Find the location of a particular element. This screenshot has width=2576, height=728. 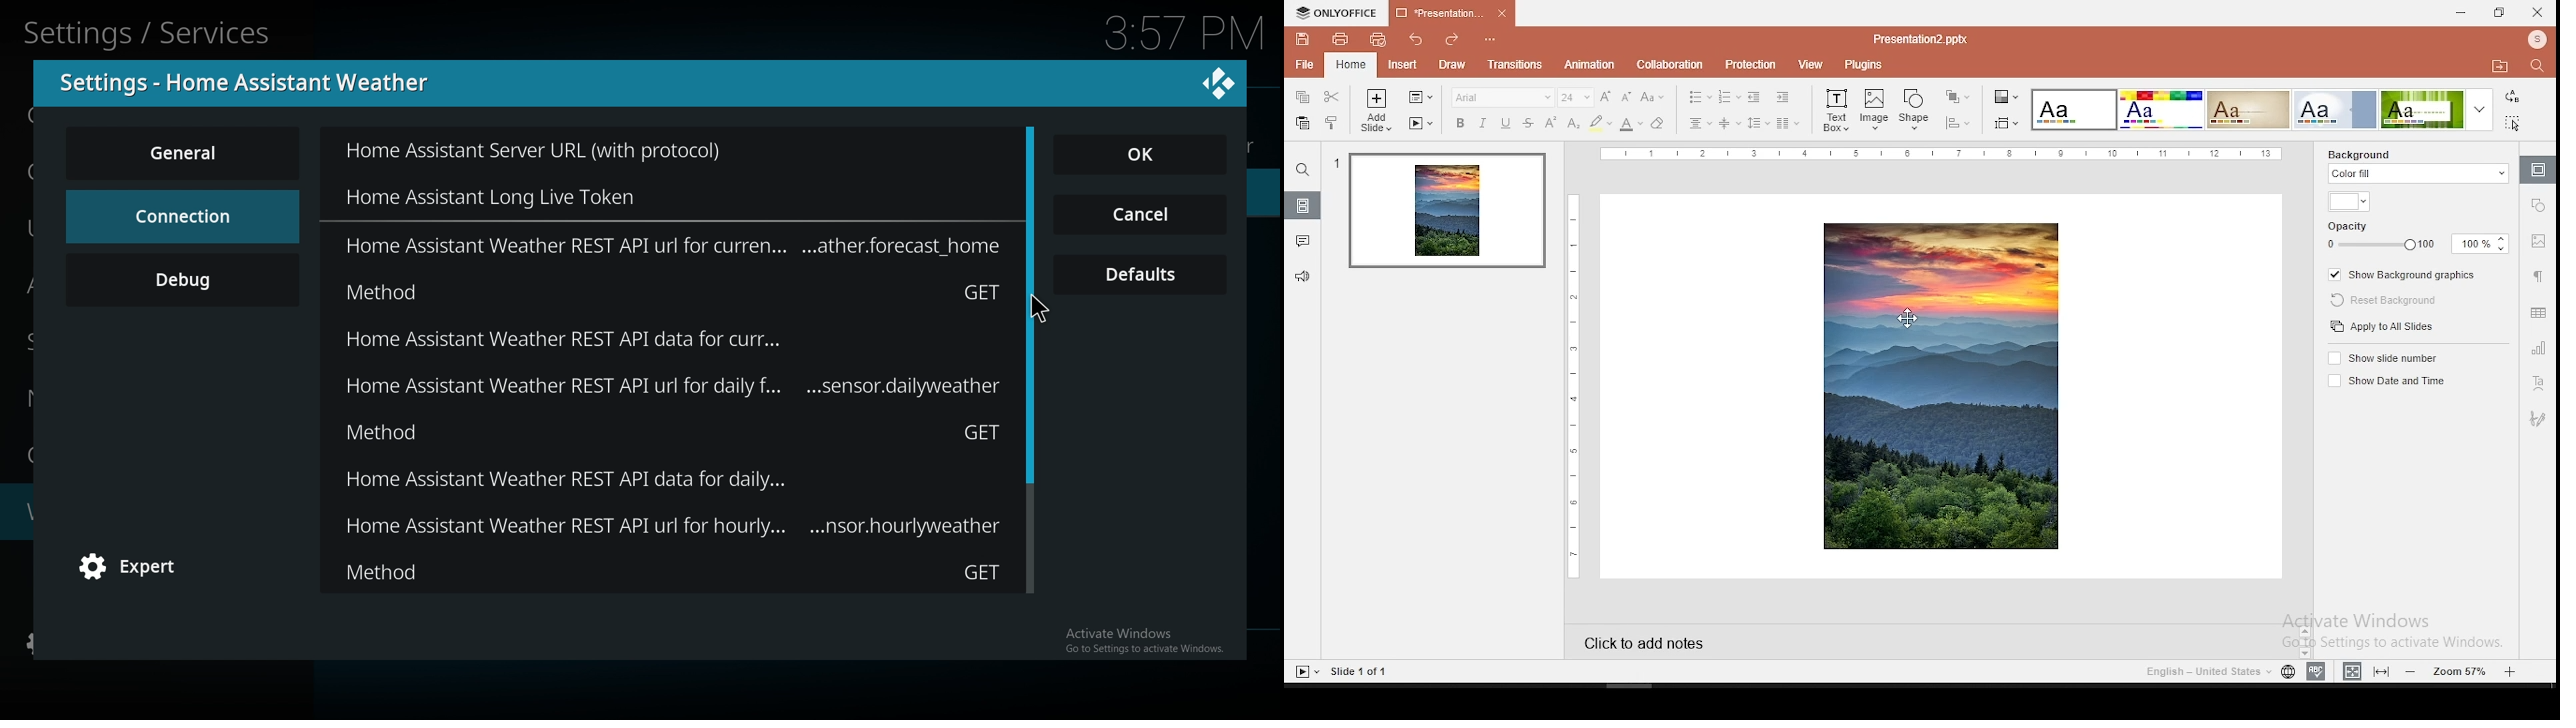

start slideshow is located at coordinates (1419, 125).